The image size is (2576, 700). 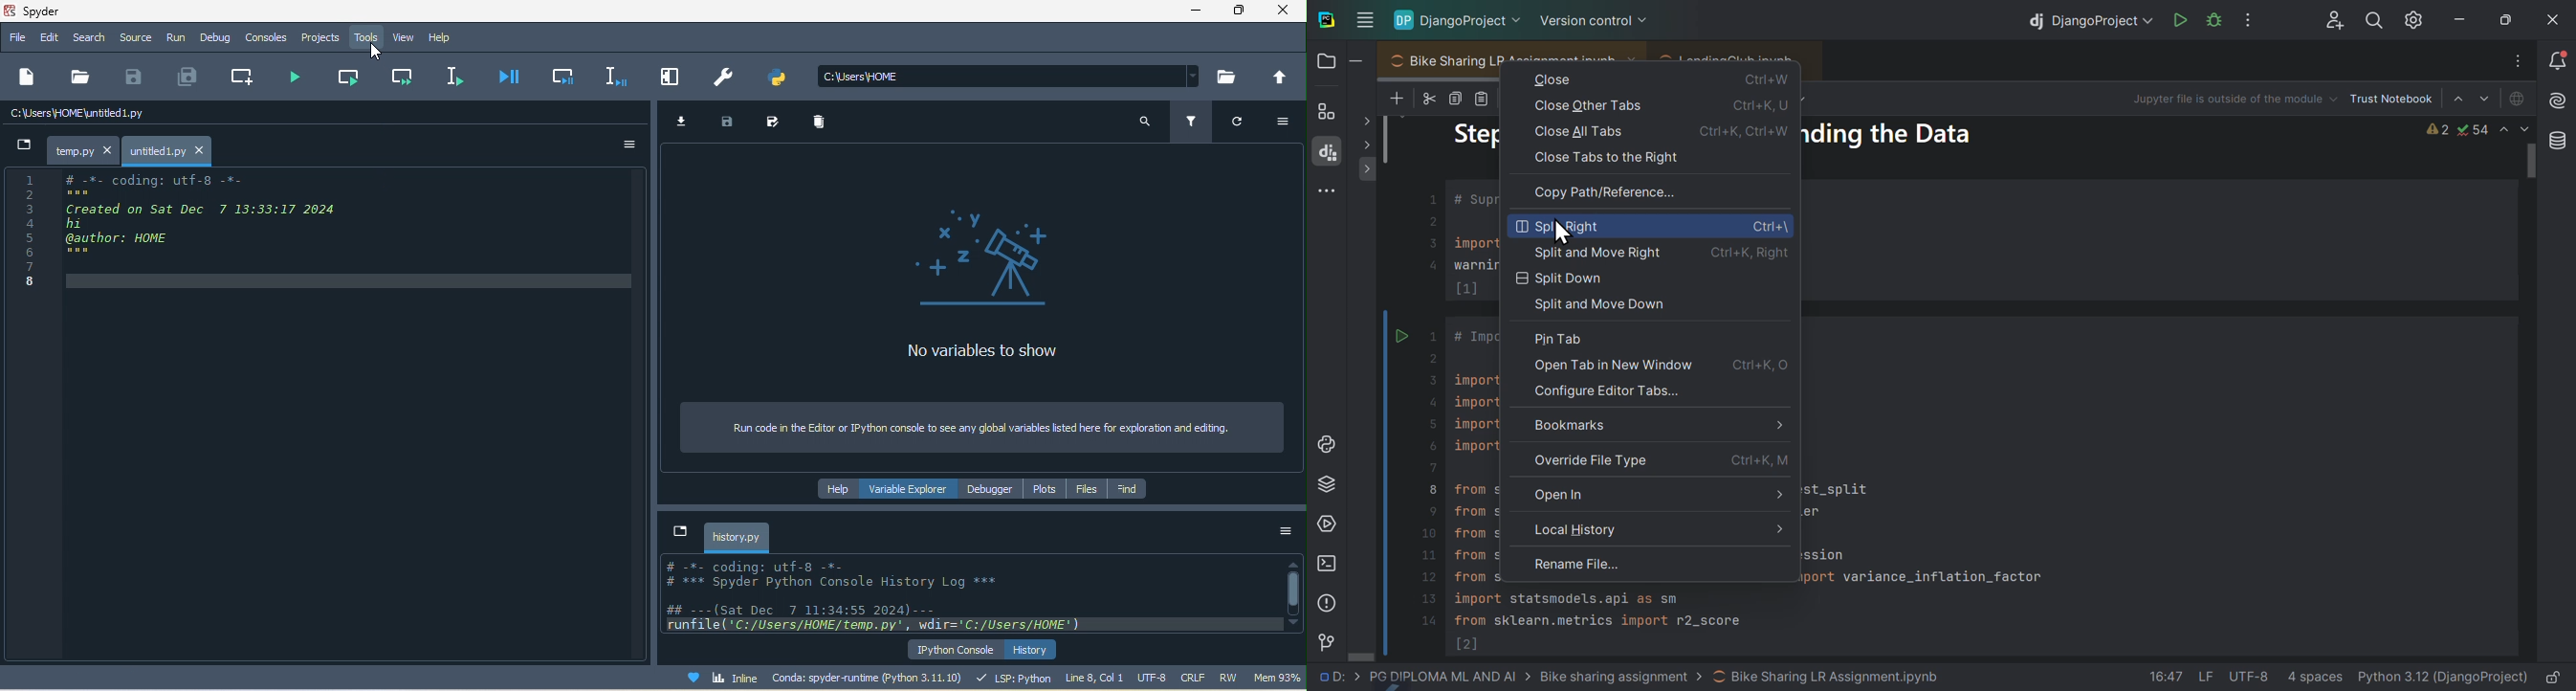 What do you see at coordinates (22, 145) in the screenshot?
I see `browse tabs` at bounding box center [22, 145].